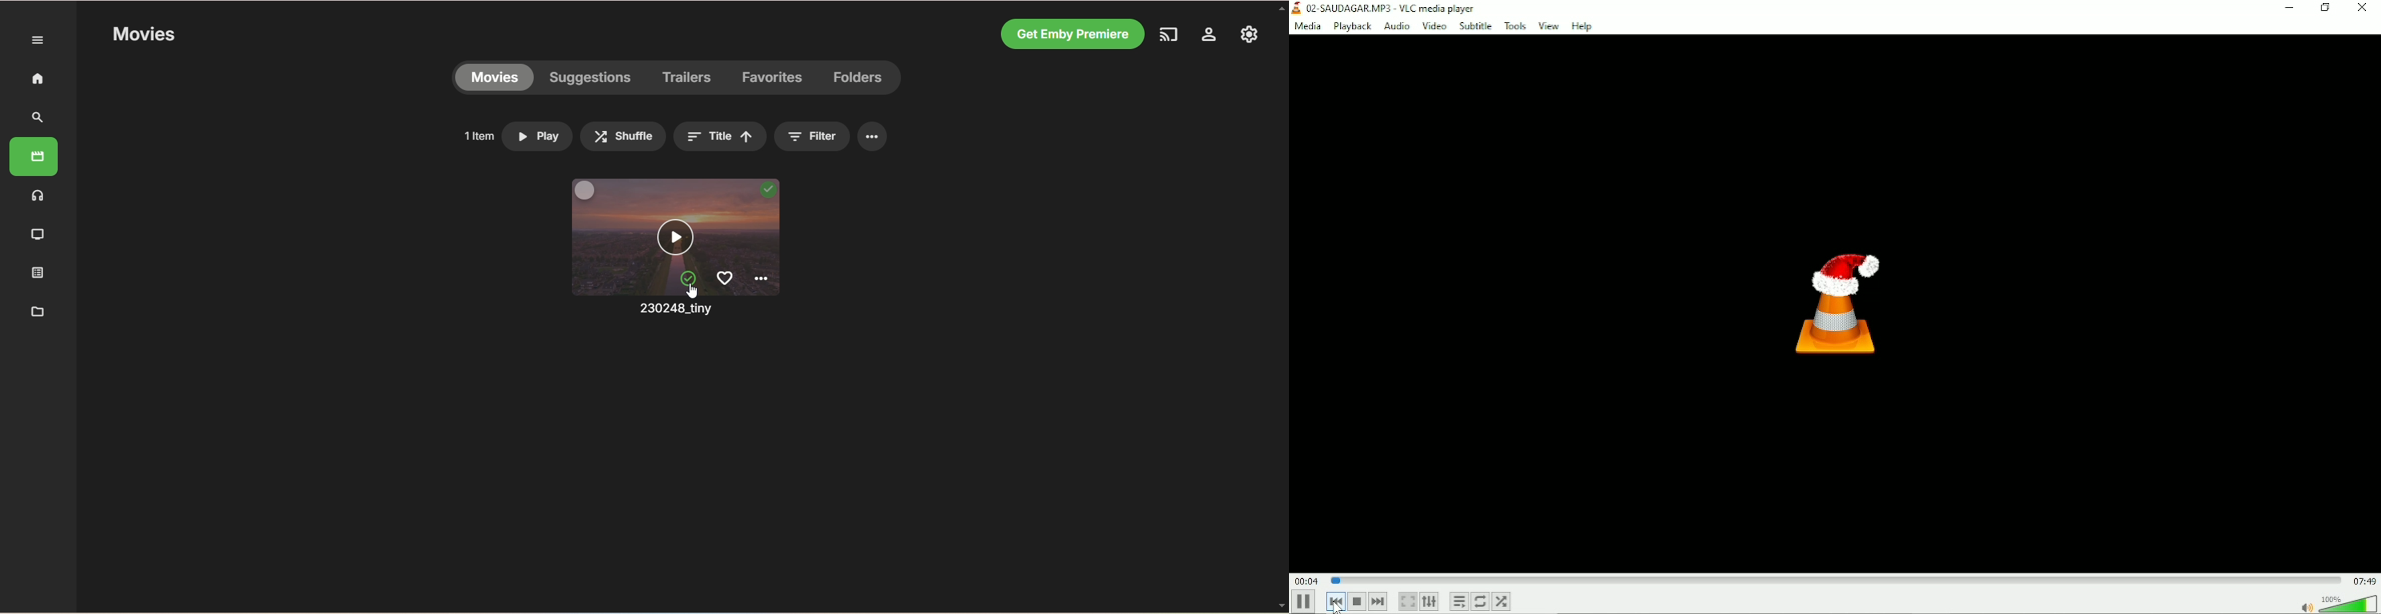 The height and width of the screenshot is (616, 2408). Describe the element at coordinates (1834, 580) in the screenshot. I see `Play duration` at that location.